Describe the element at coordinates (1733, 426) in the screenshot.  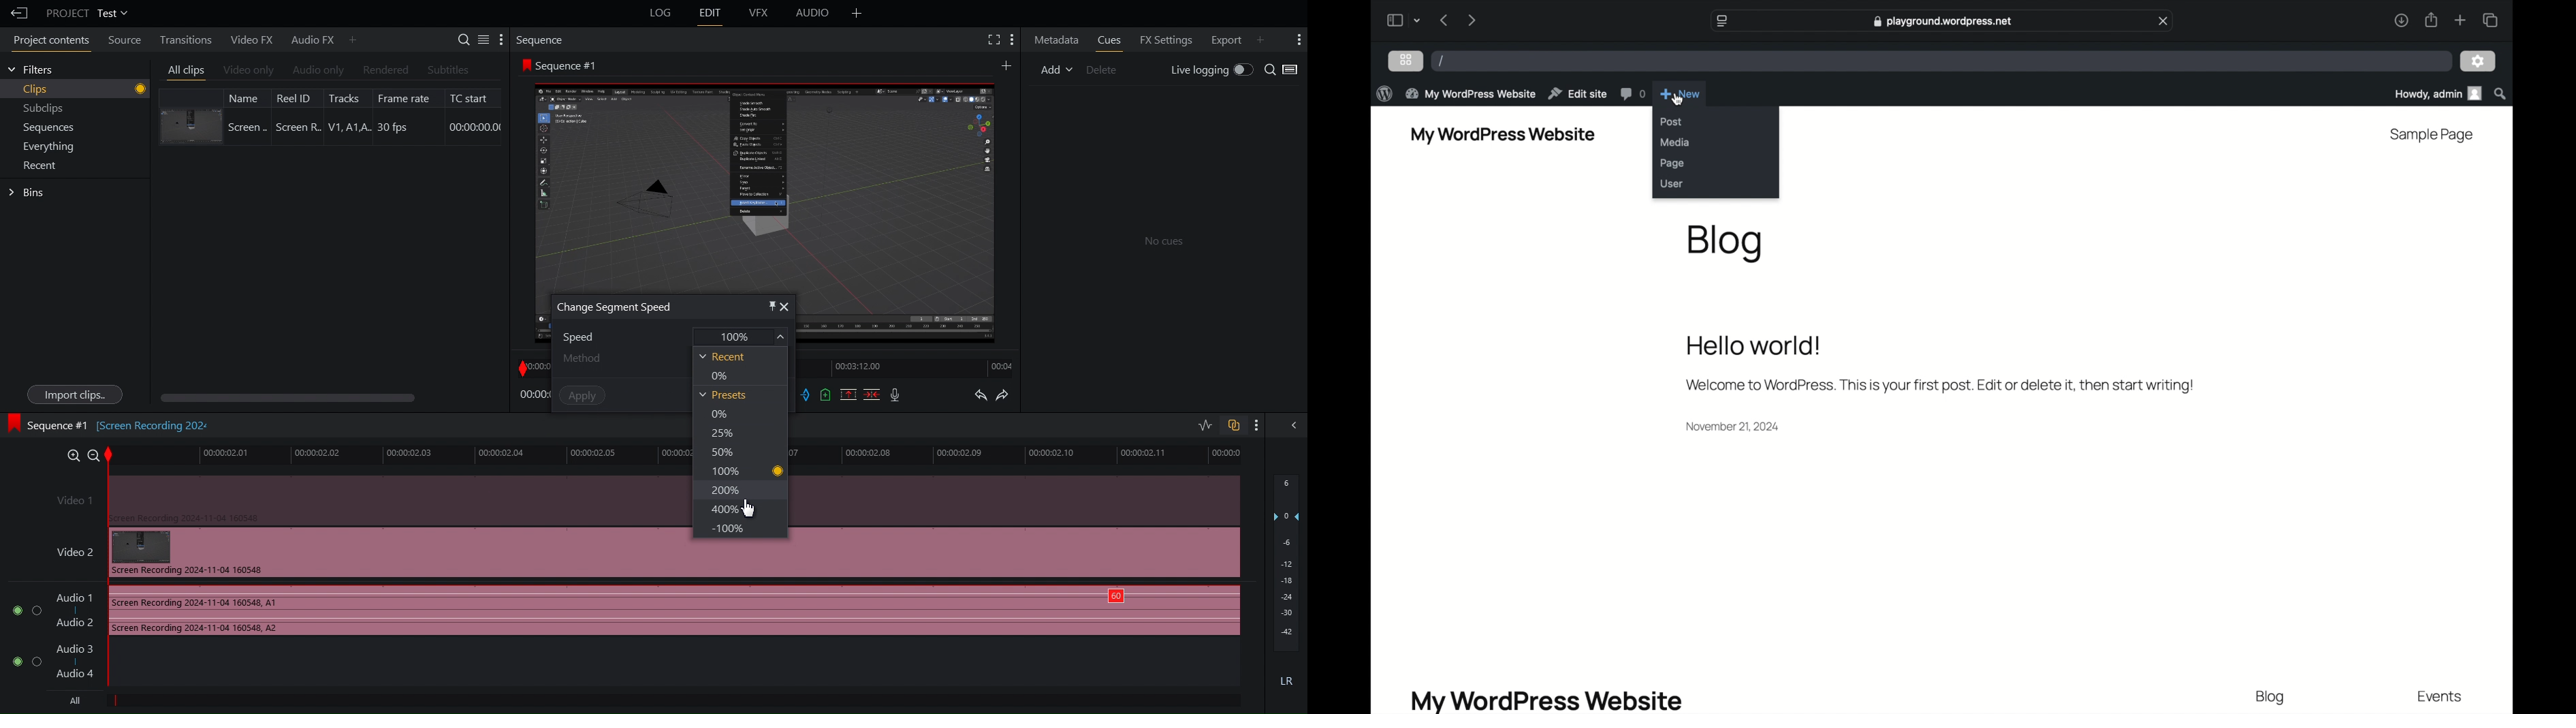
I see `date` at that location.